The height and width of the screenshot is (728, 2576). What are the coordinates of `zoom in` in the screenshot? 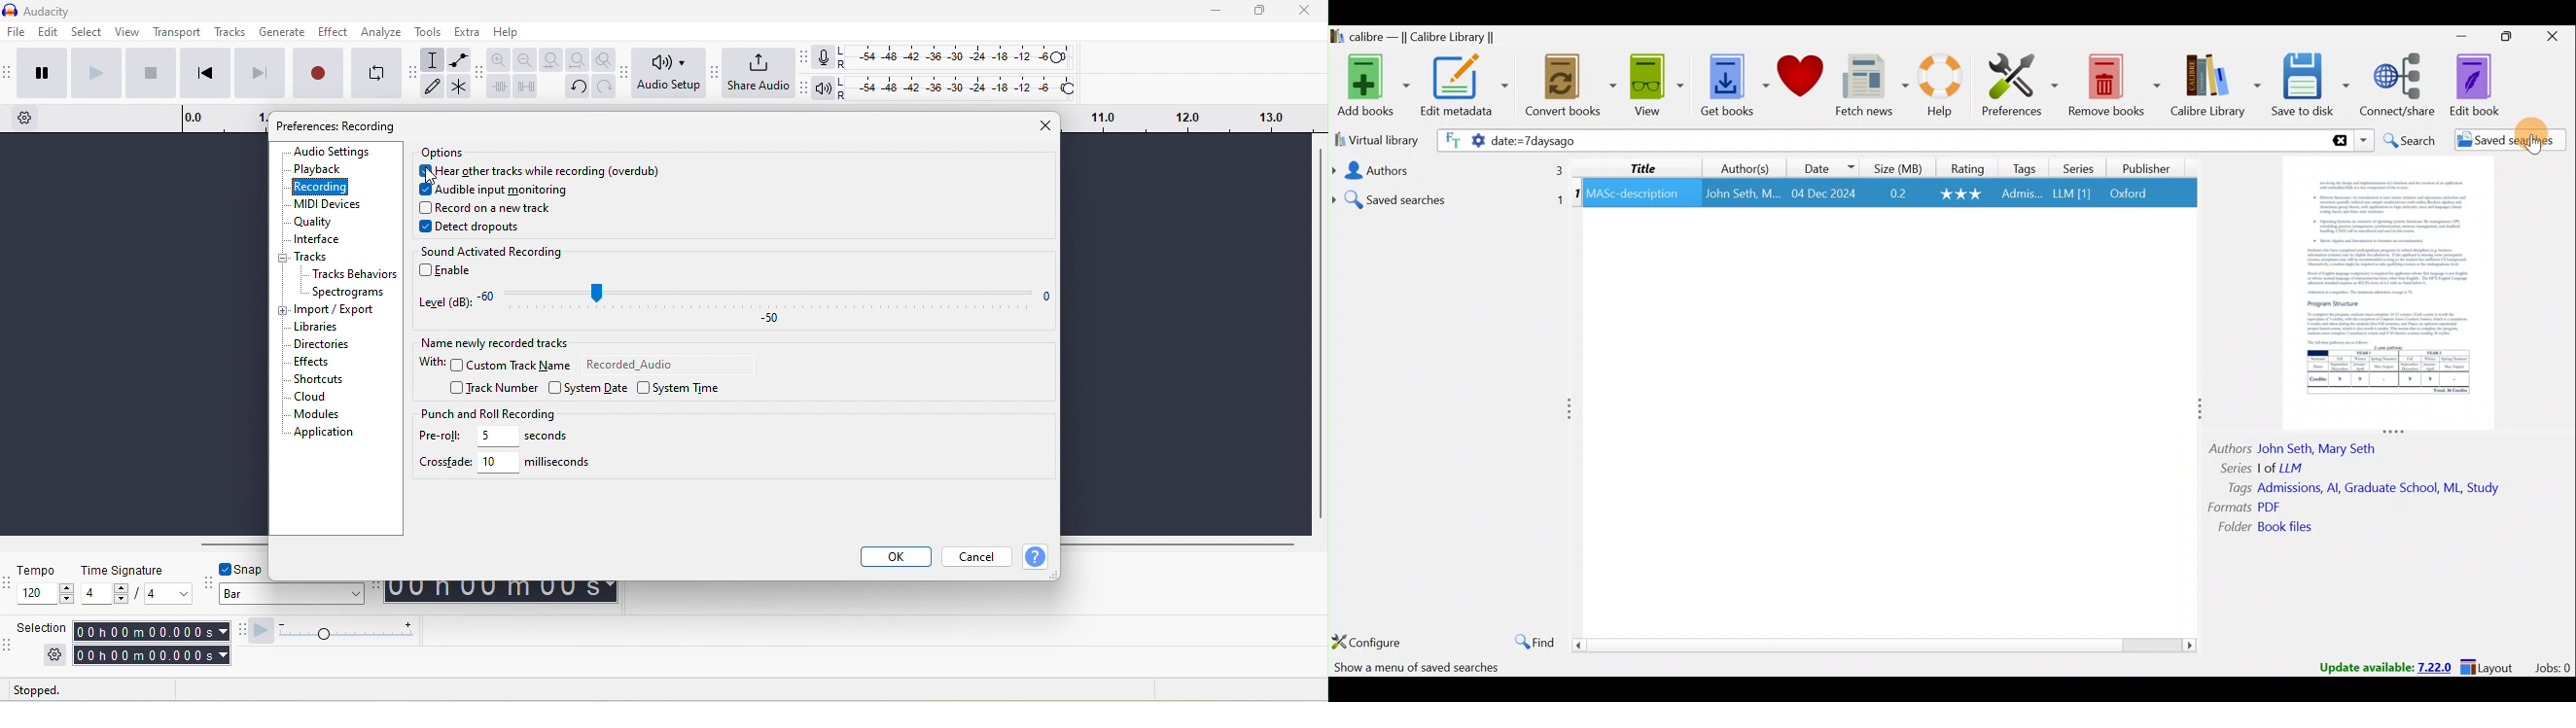 It's located at (499, 61).